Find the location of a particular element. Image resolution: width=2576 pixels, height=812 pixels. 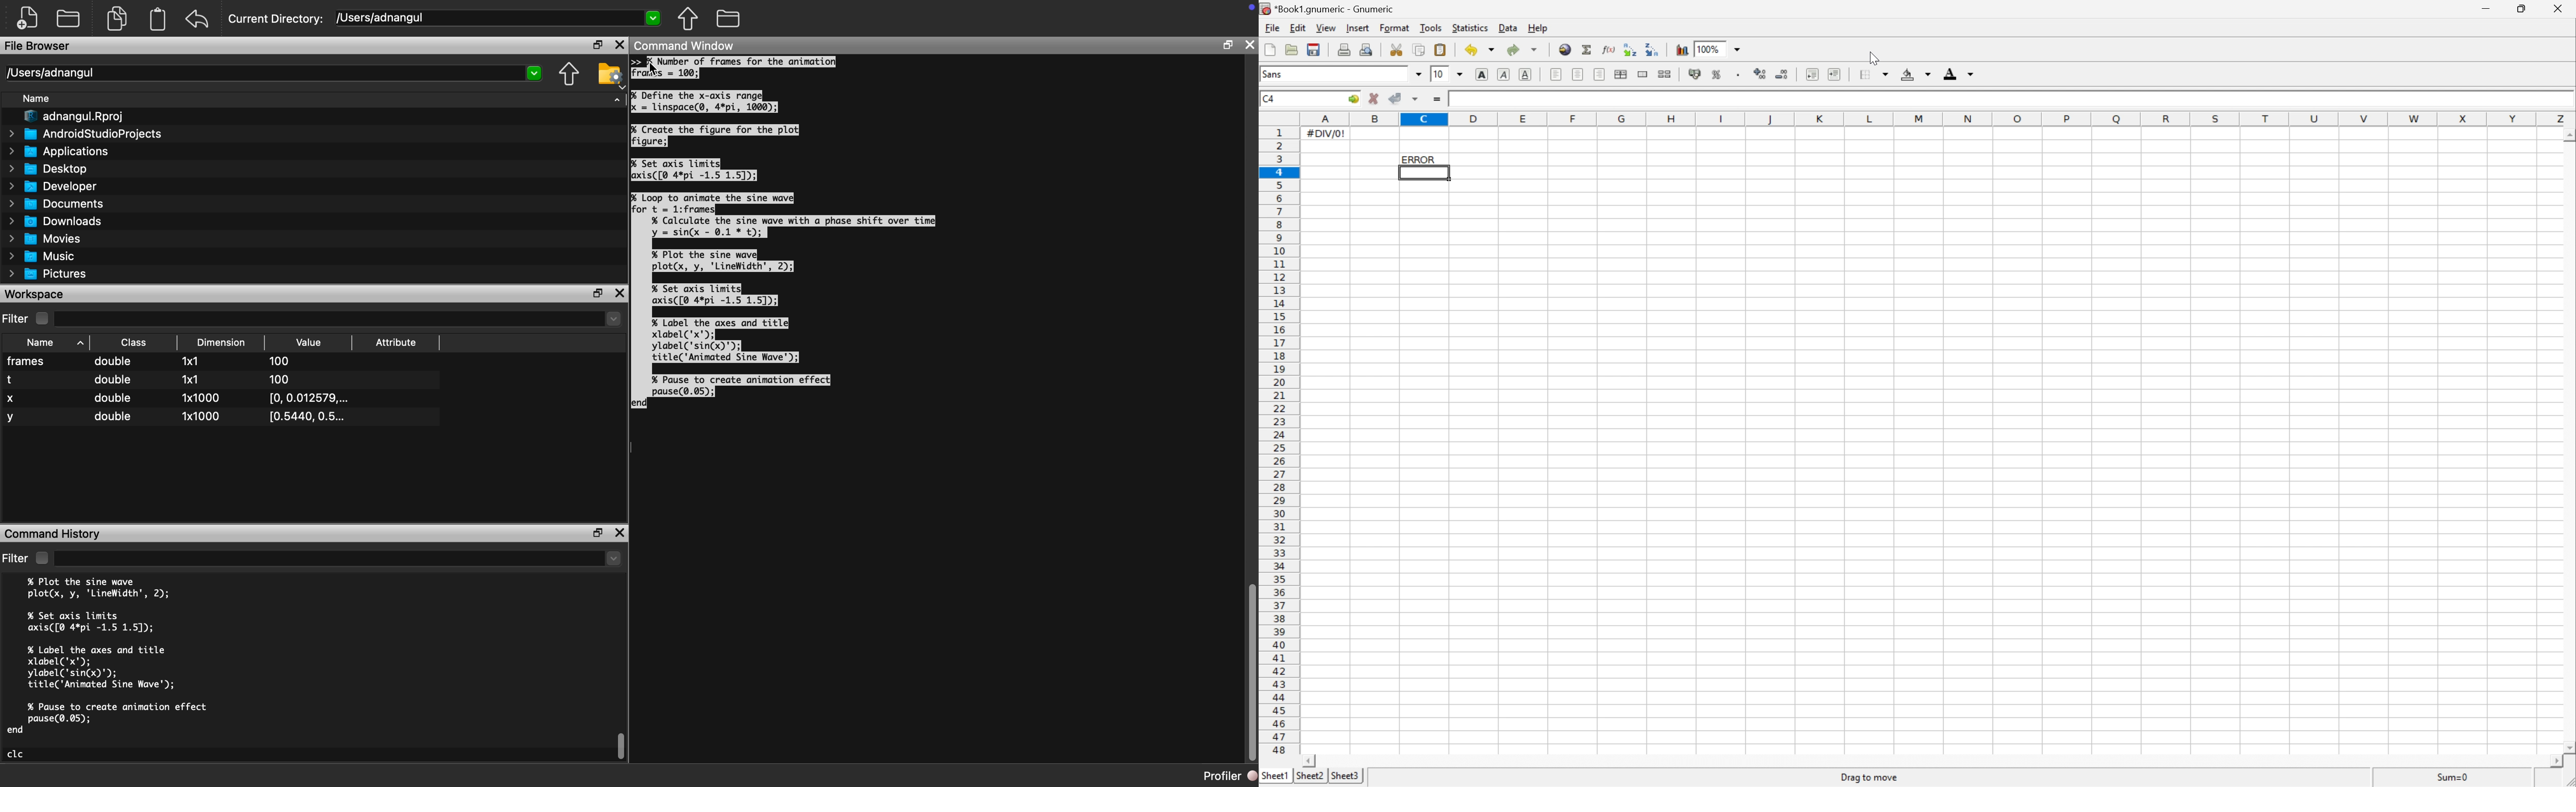

Dropdown is located at coordinates (339, 318).